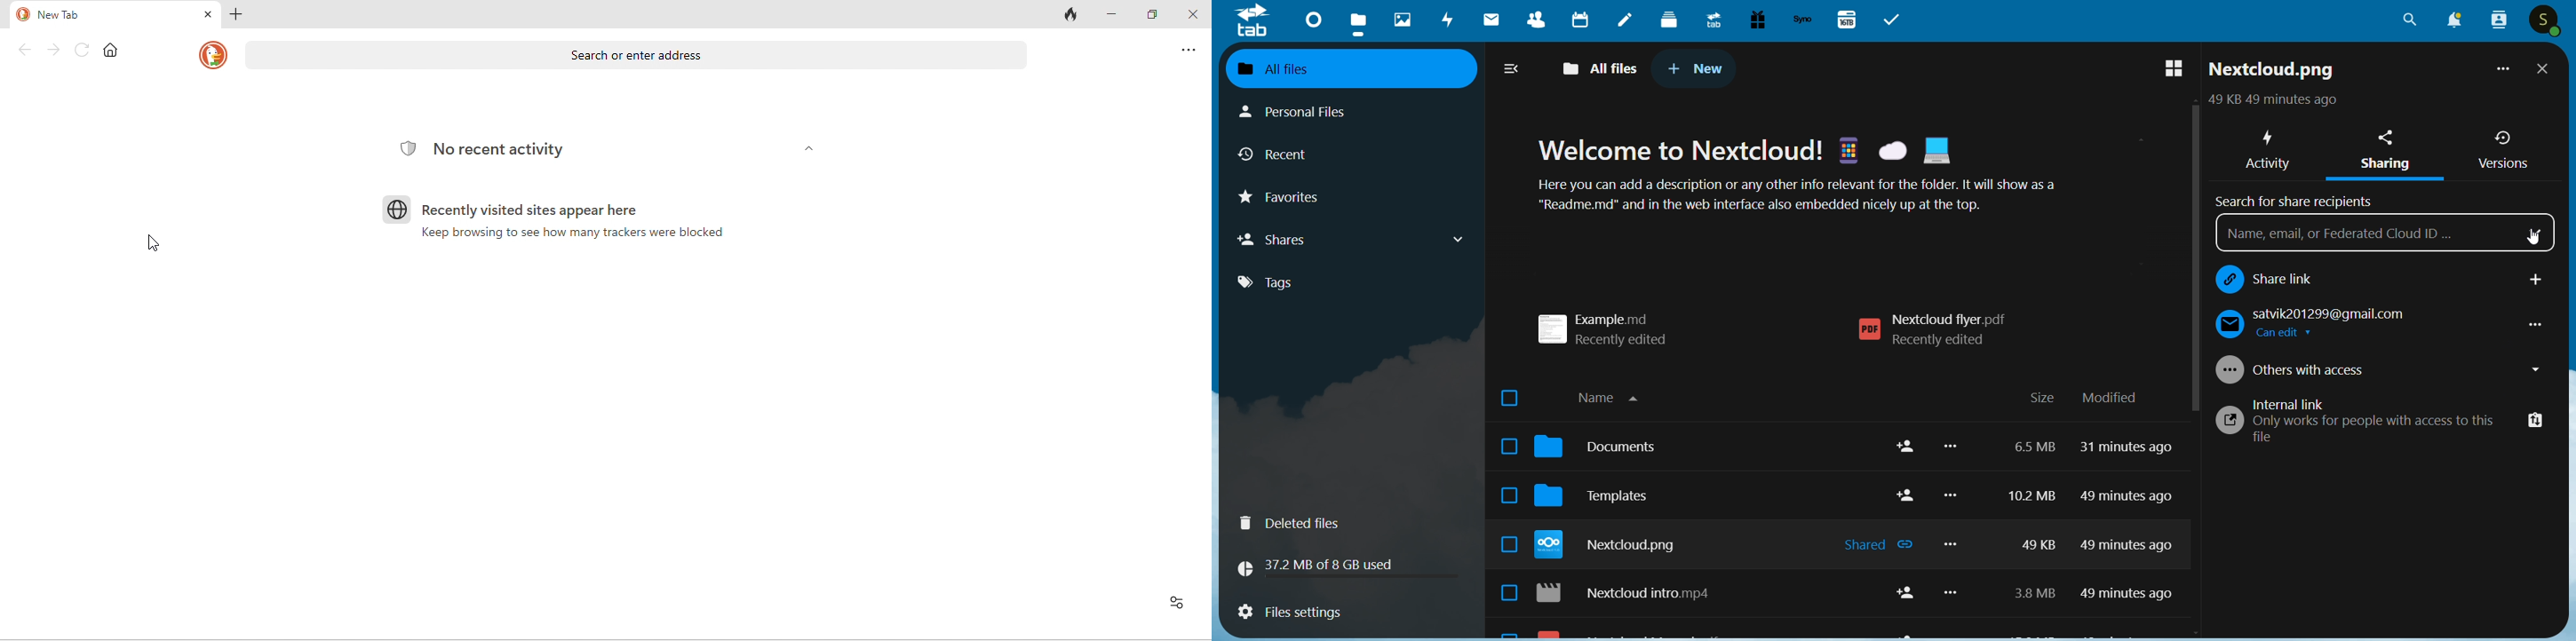 This screenshot has height=644, width=2576. I want to click on task, so click(1896, 20).